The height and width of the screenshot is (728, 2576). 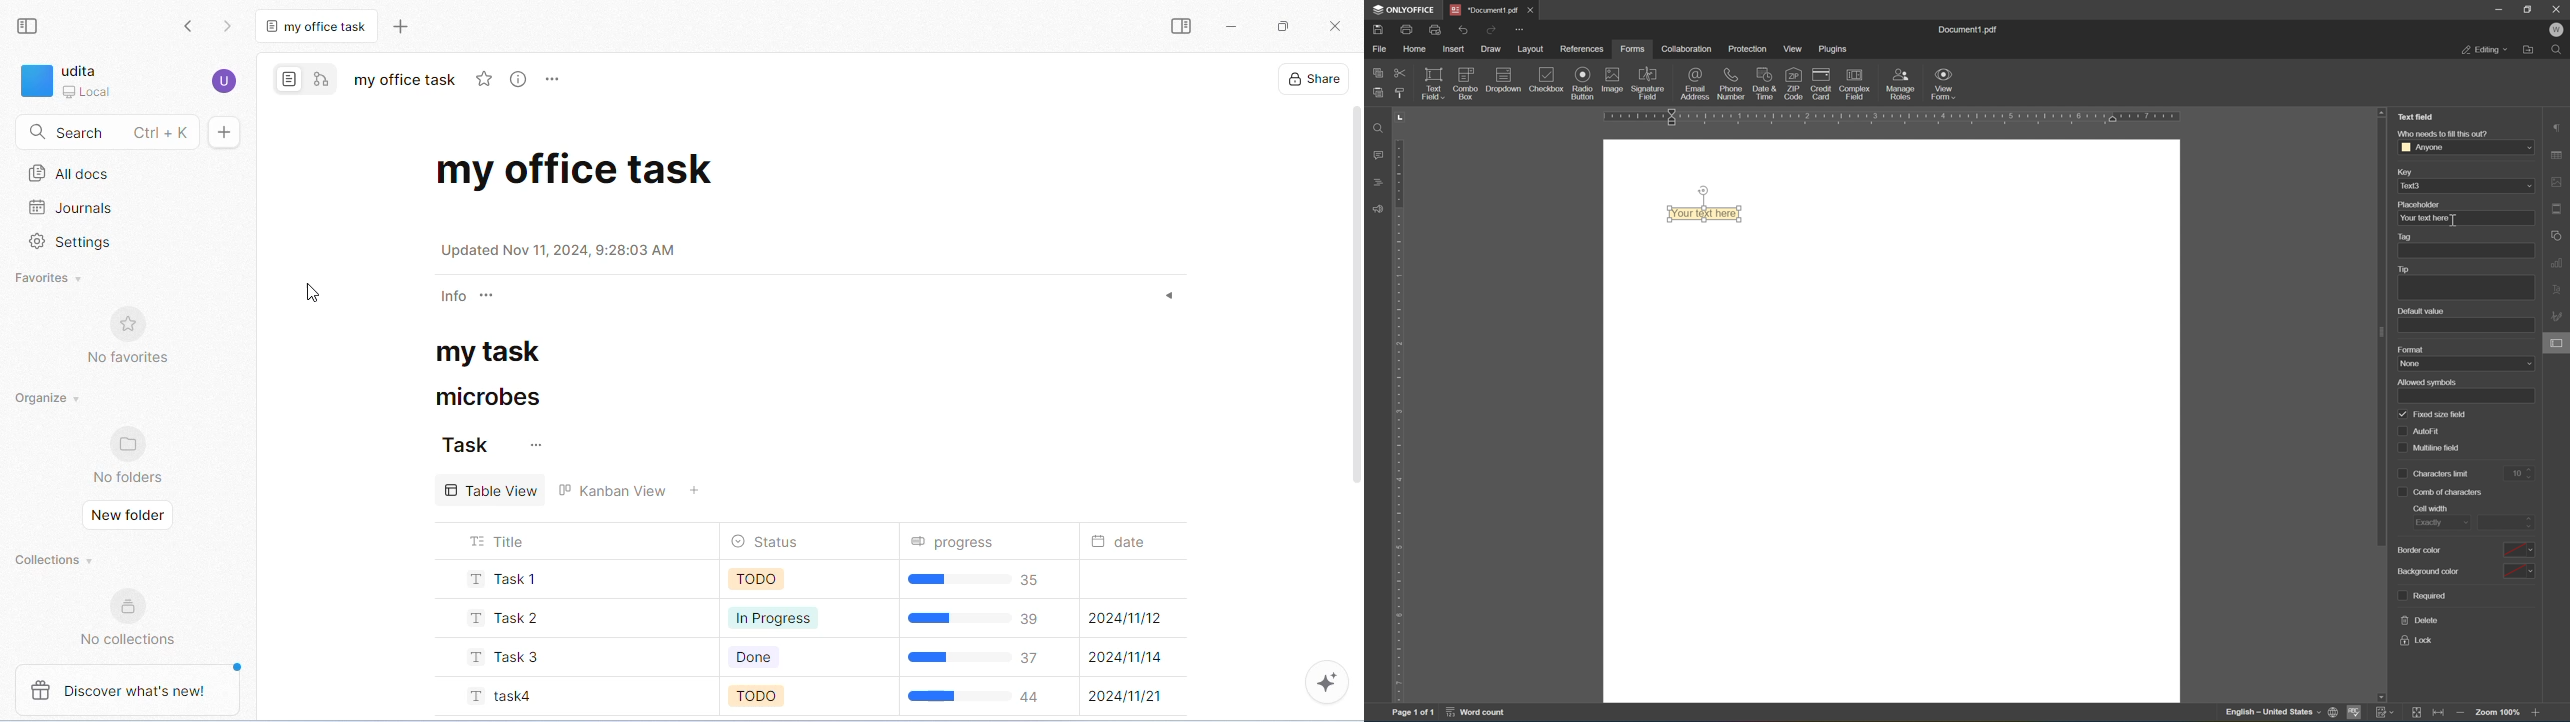 What do you see at coordinates (2413, 236) in the screenshot?
I see `tag` at bounding box center [2413, 236].